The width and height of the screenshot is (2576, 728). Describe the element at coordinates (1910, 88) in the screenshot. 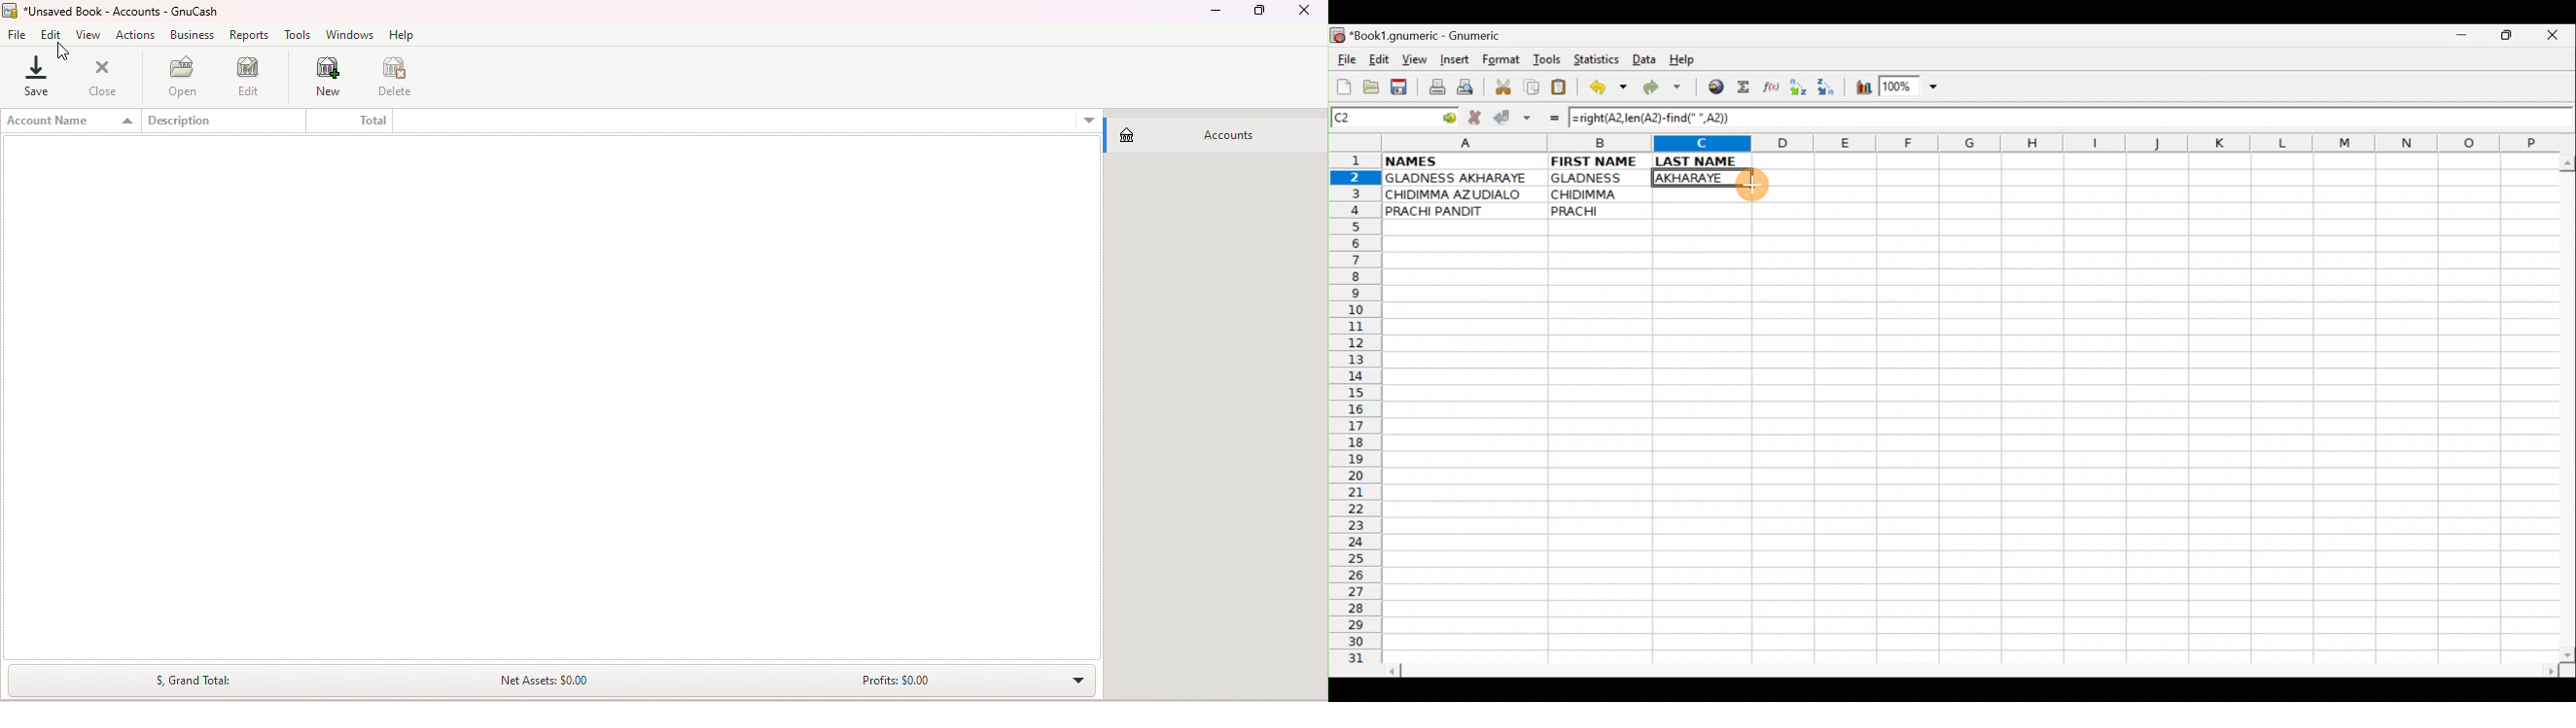

I see `Zoom` at that location.